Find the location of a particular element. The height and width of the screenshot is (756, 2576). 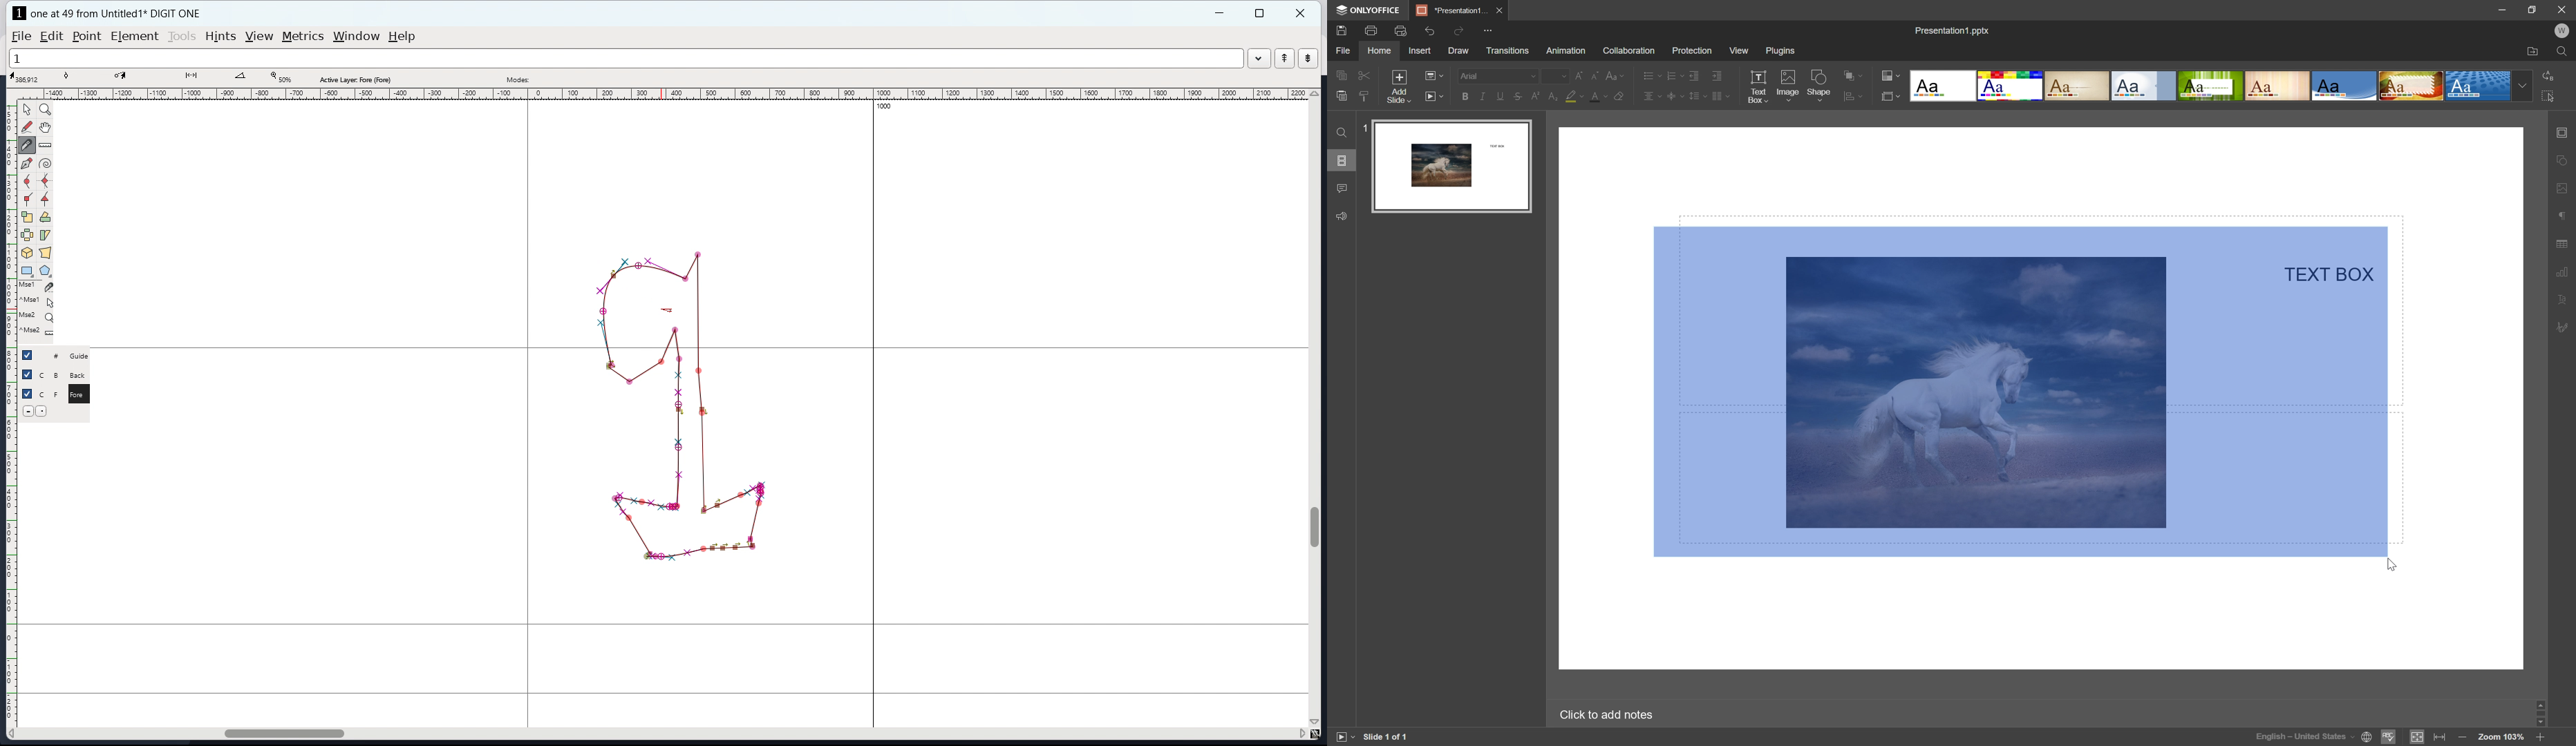

scale selection is located at coordinates (26, 217).